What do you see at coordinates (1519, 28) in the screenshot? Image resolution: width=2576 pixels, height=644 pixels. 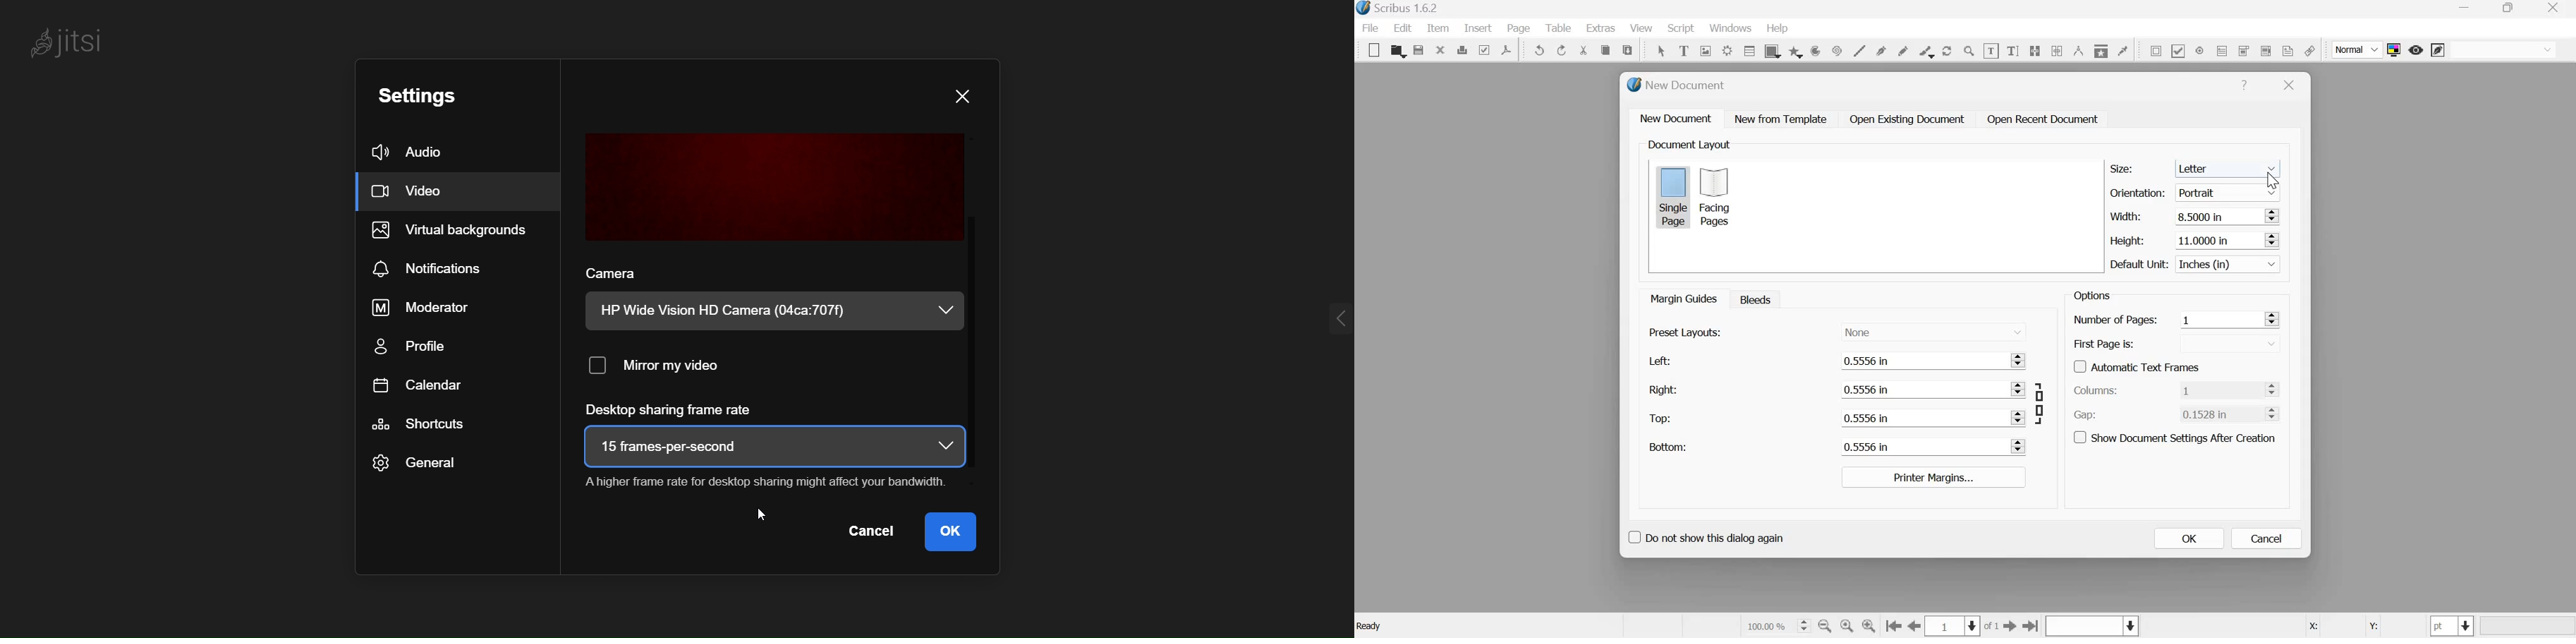 I see `page` at bounding box center [1519, 28].